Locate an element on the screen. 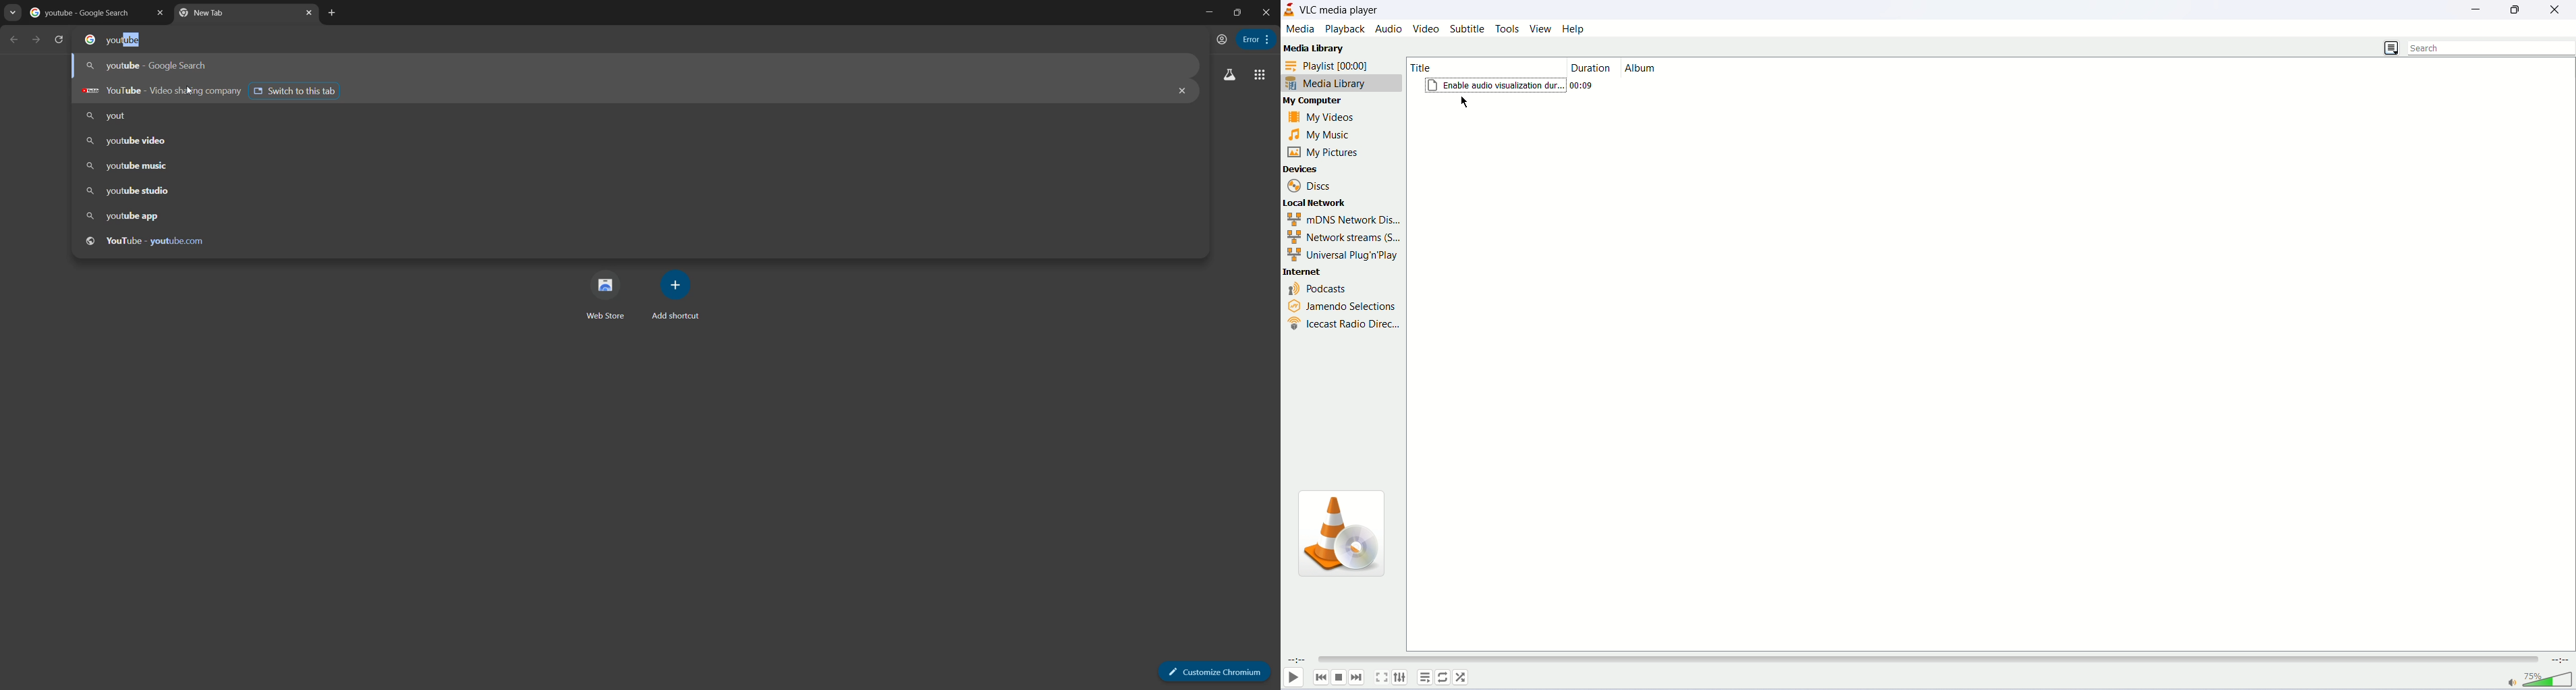 The image size is (2576, 700). previous is located at coordinates (1321, 677).